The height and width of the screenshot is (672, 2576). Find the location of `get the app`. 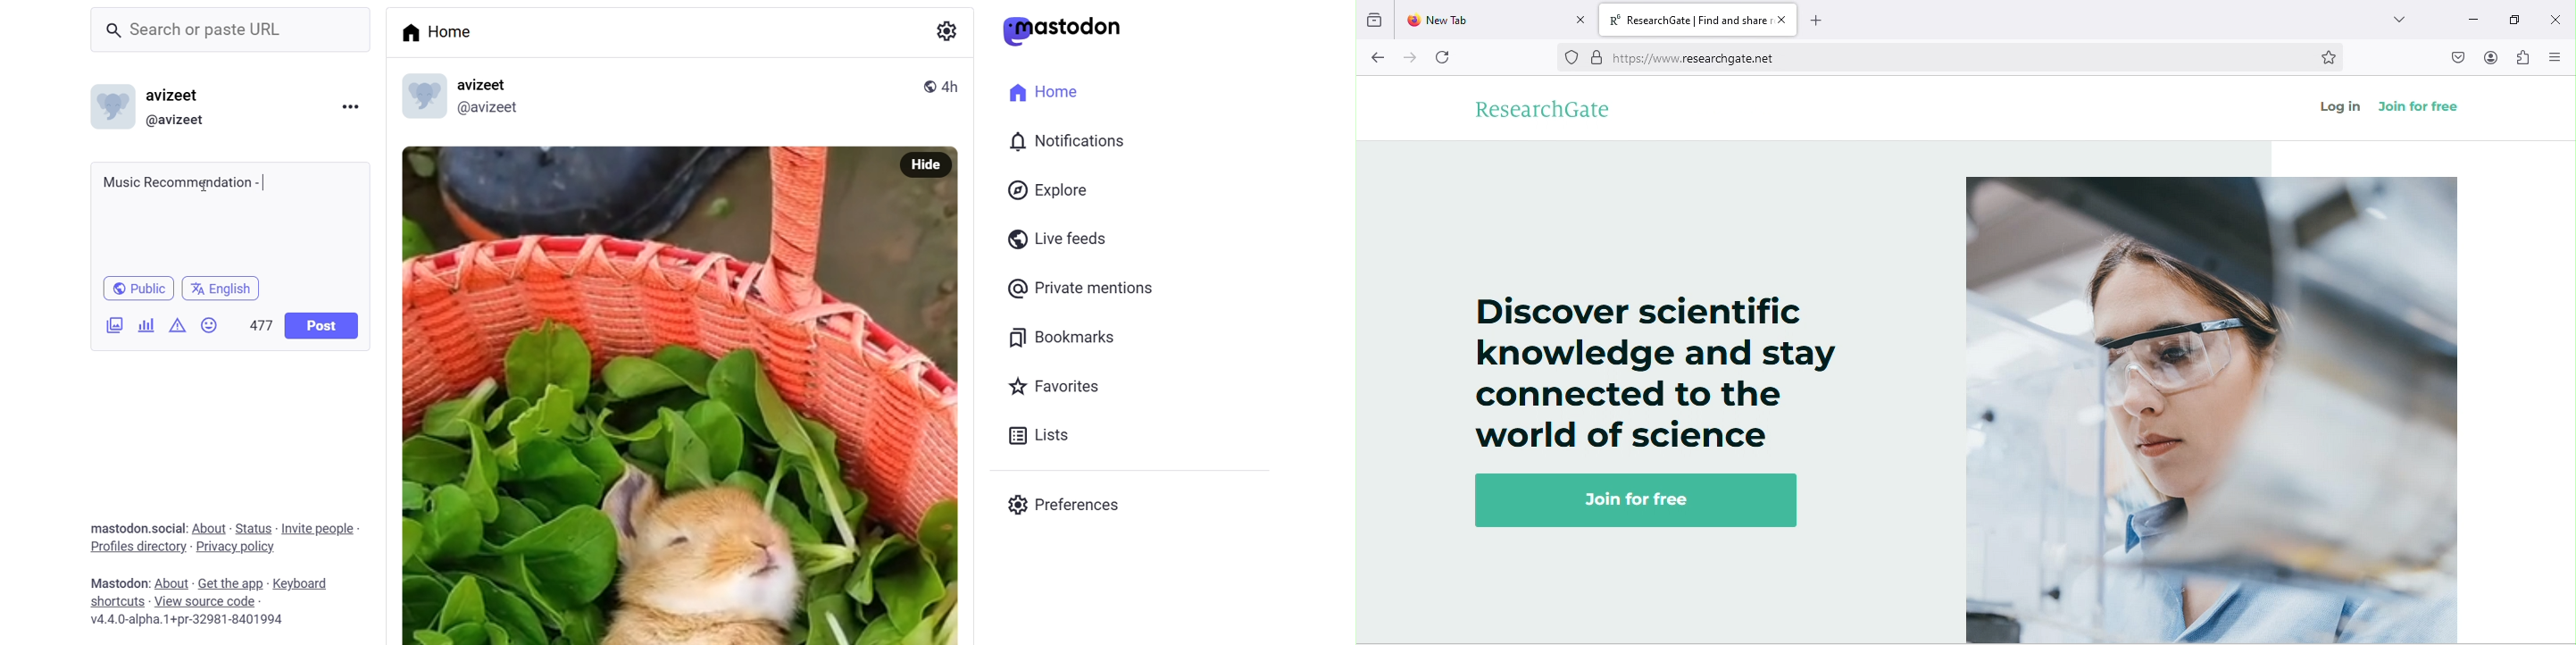

get the app is located at coordinates (232, 581).